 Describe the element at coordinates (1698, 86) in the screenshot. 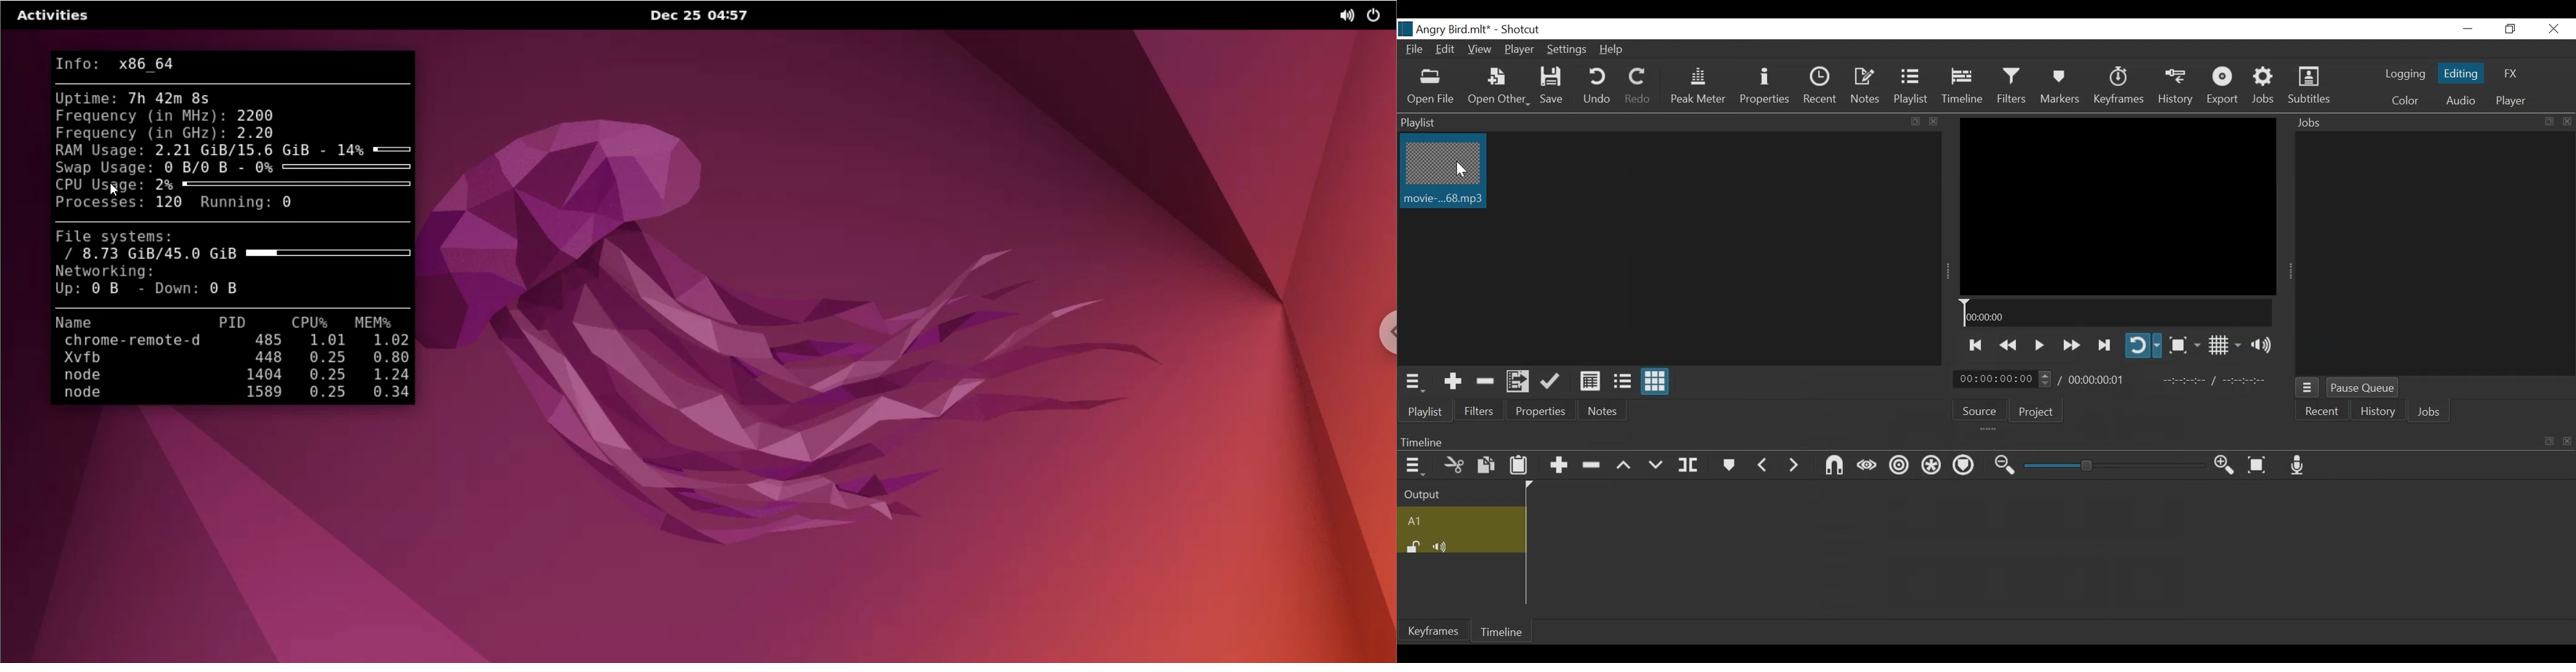

I see `Peak Meter` at that location.